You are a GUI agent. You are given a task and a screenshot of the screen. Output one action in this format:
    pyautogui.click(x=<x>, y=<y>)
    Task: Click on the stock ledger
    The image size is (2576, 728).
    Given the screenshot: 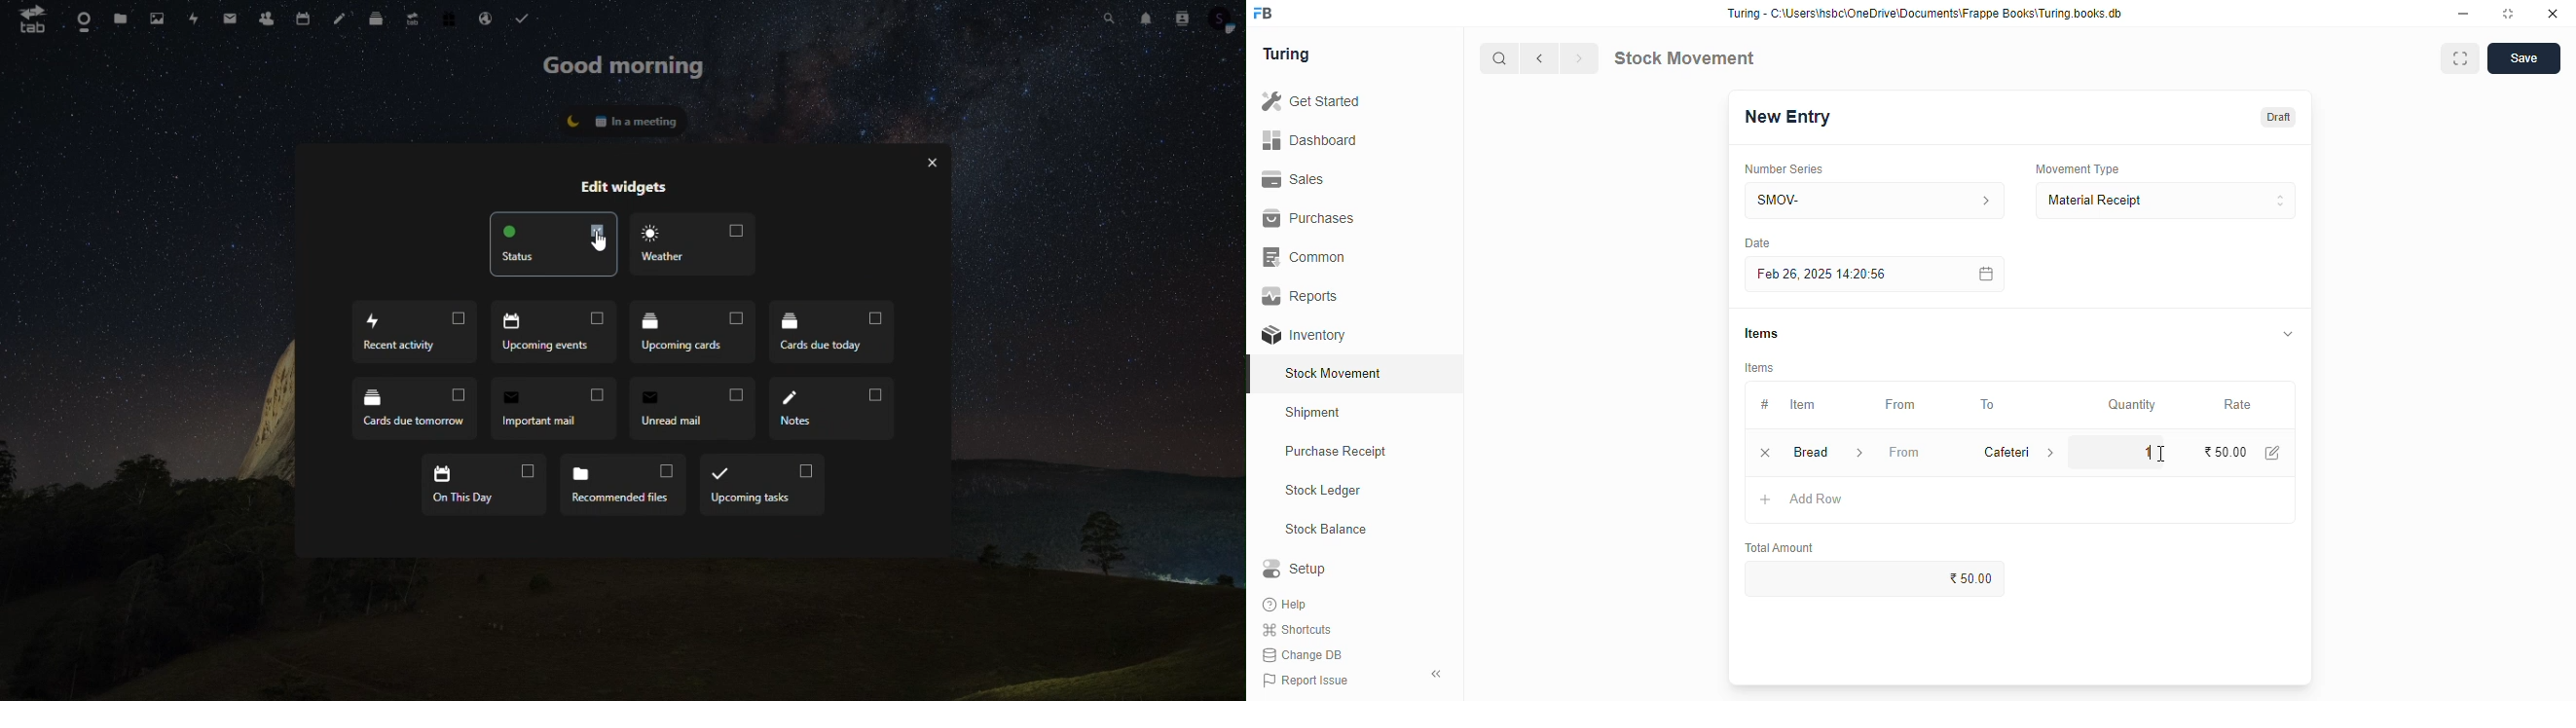 What is the action you would take?
    pyautogui.click(x=1324, y=491)
    